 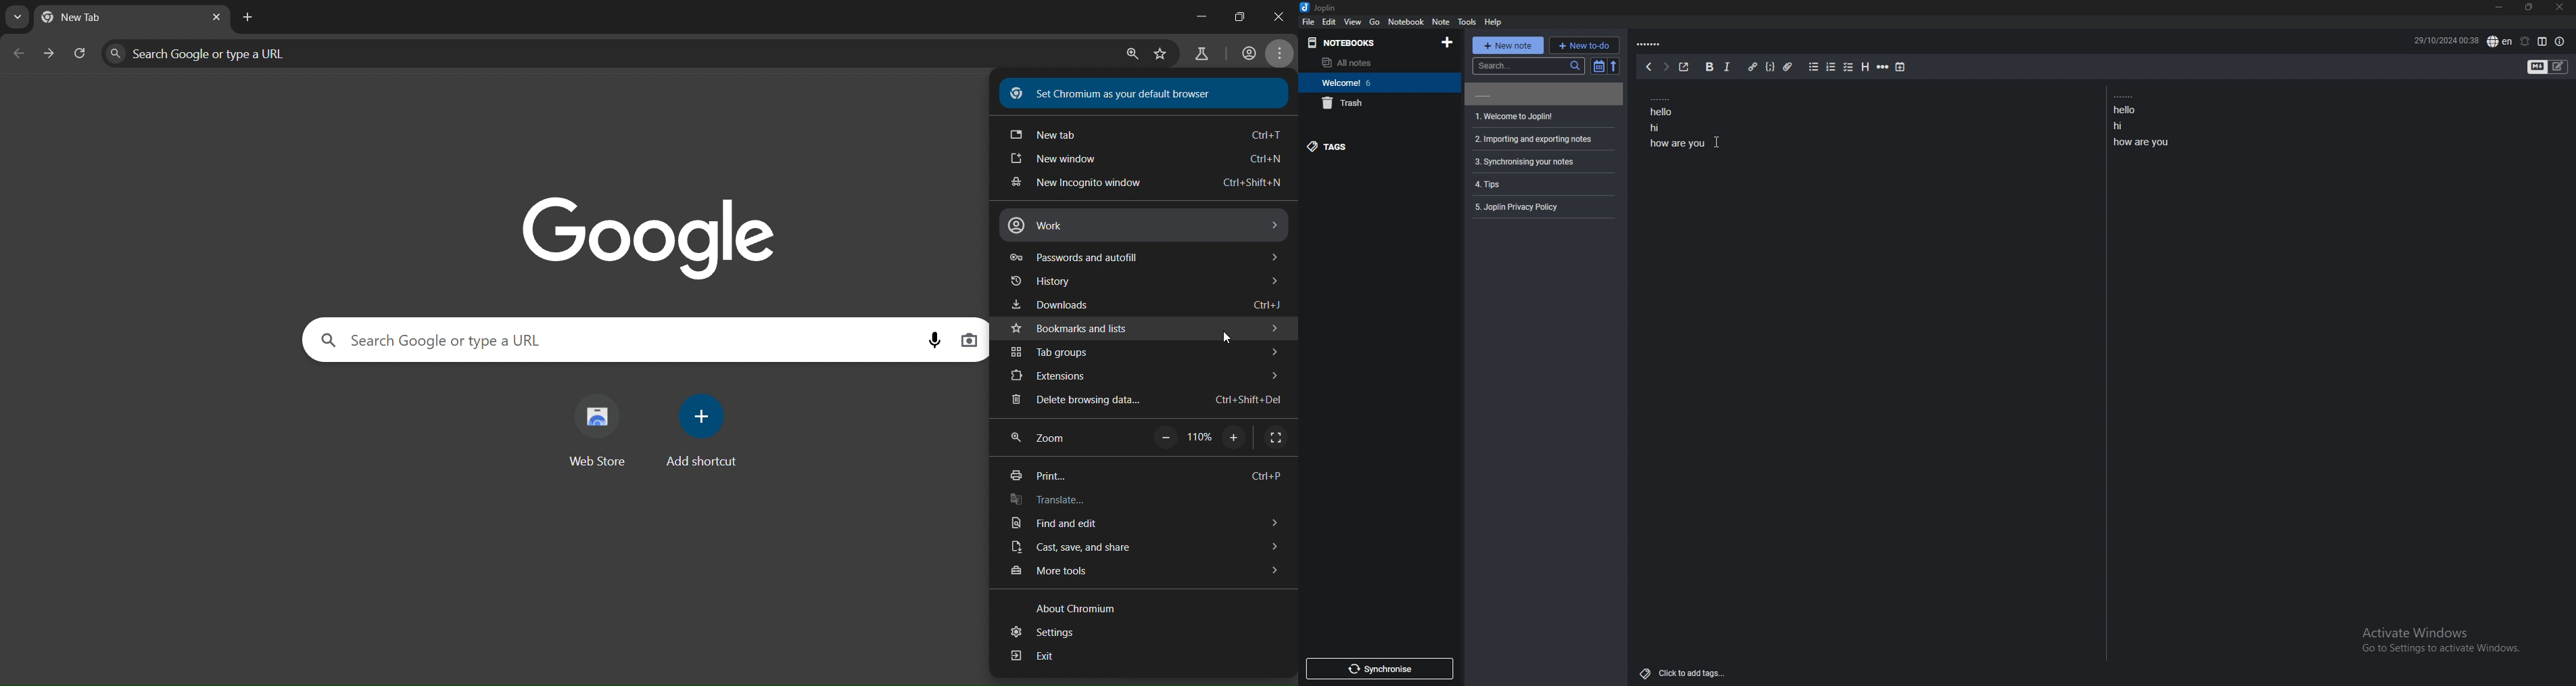 I want to click on welcome, so click(x=1377, y=83).